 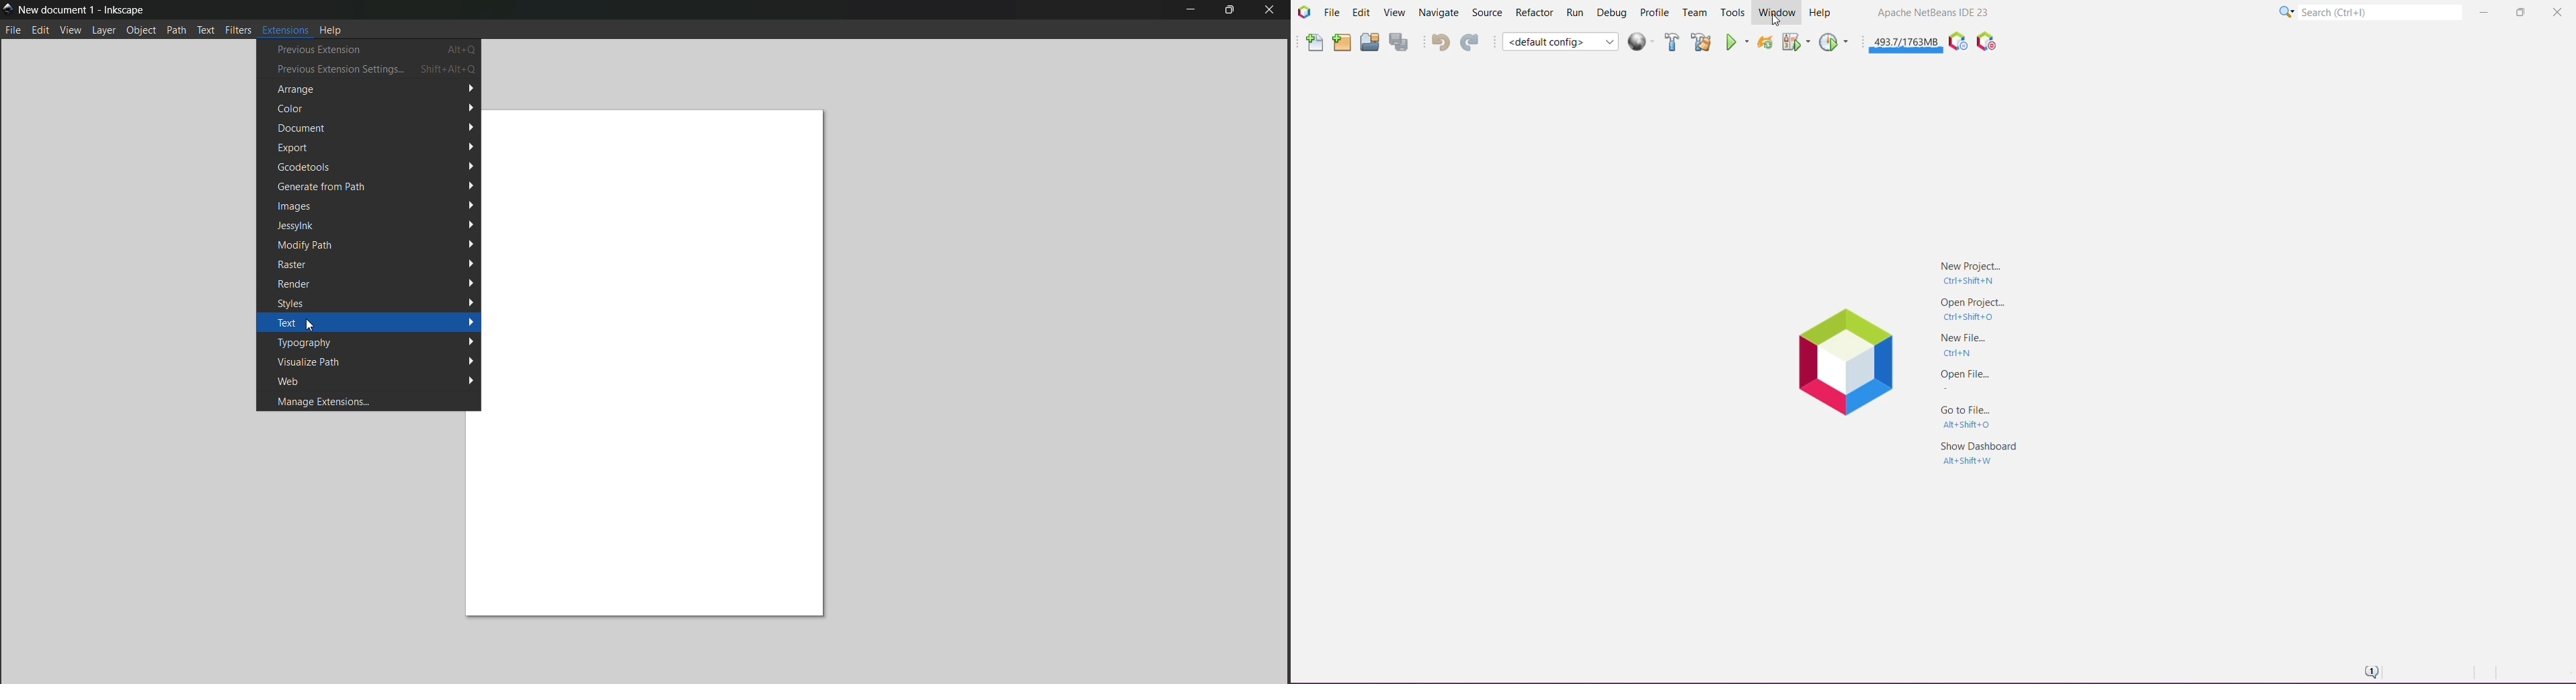 What do you see at coordinates (371, 381) in the screenshot?
I see `web` at bounding box center [371, 381].